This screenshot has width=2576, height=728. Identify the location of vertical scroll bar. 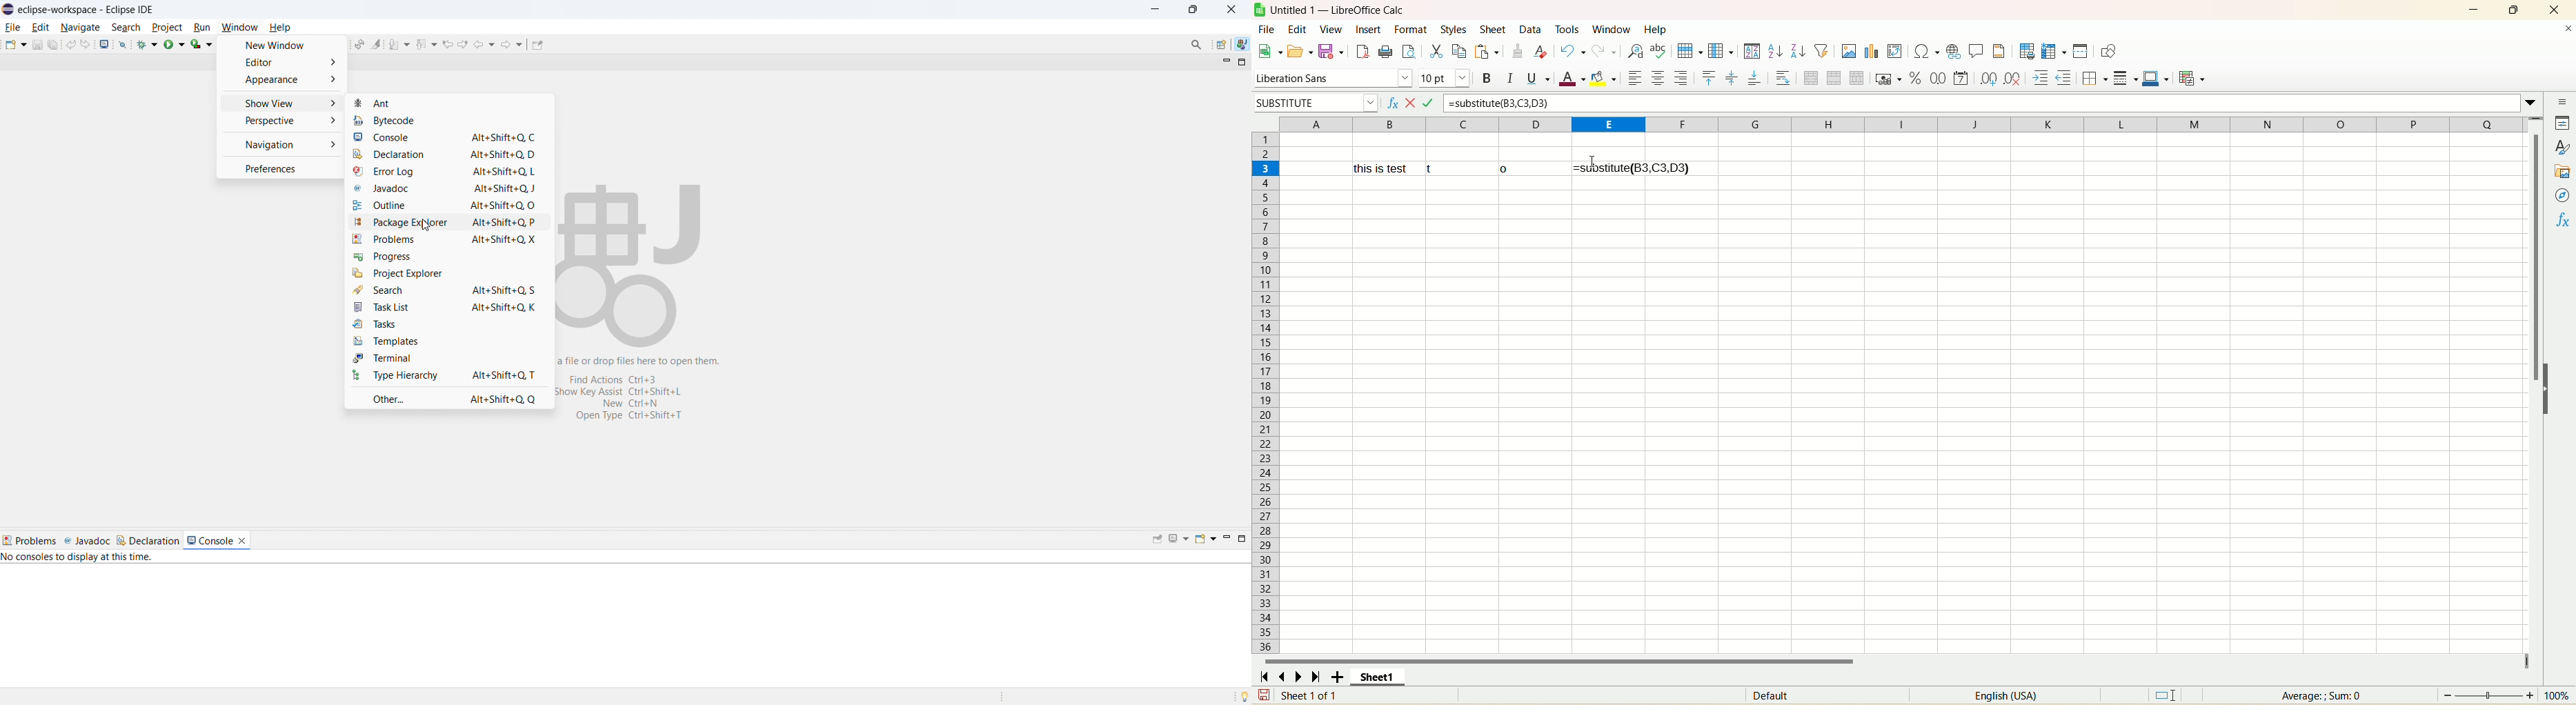
(2533, 403).